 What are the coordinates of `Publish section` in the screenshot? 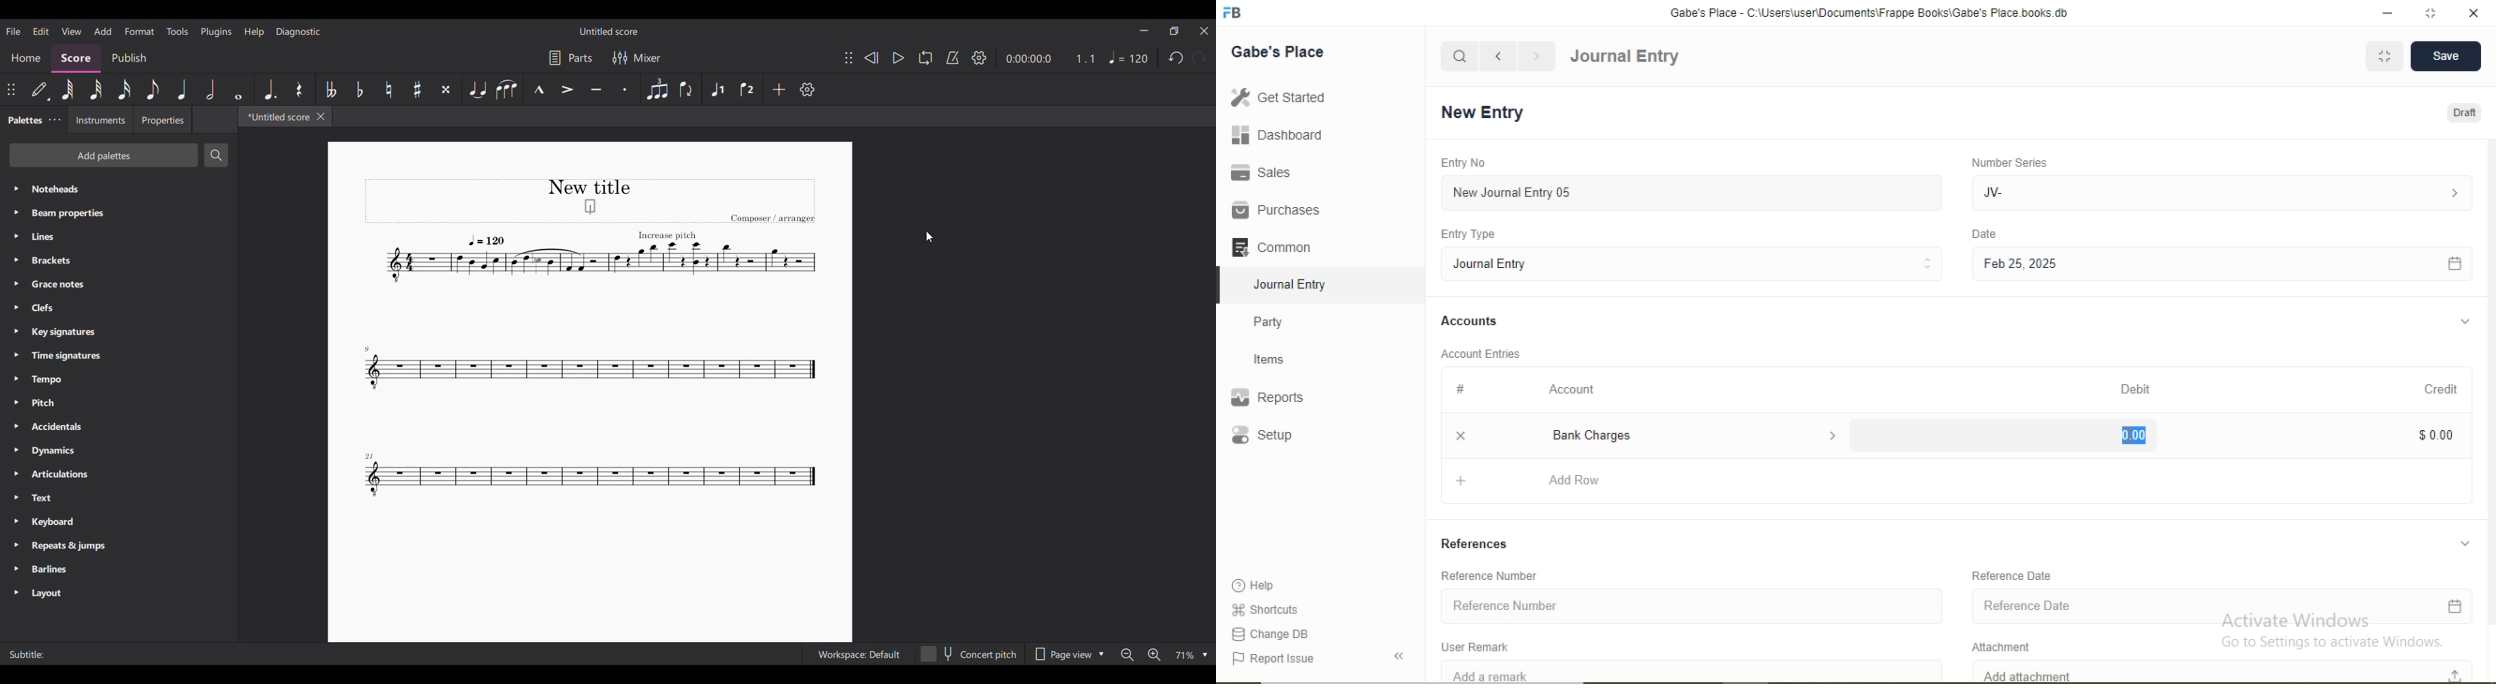 It's located at (129, 58).